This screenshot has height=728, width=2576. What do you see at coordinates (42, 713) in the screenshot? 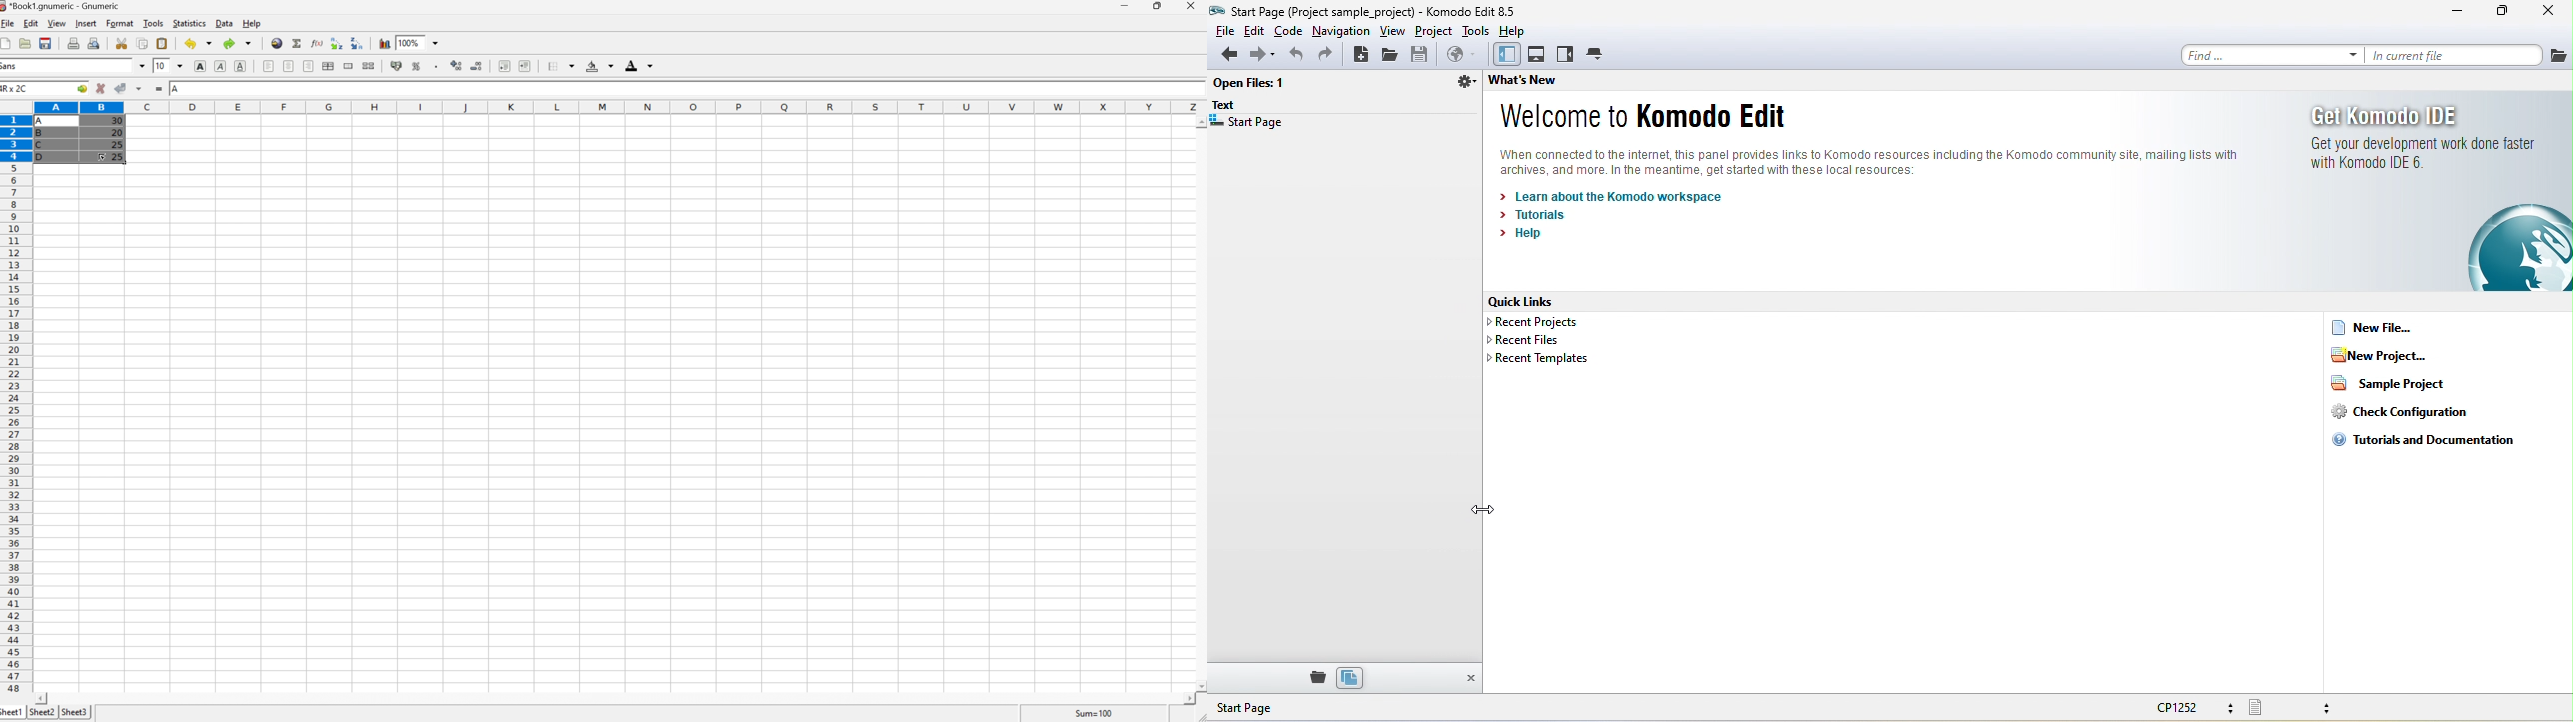
I see `Sheet2` at bounding box center [42, 713].